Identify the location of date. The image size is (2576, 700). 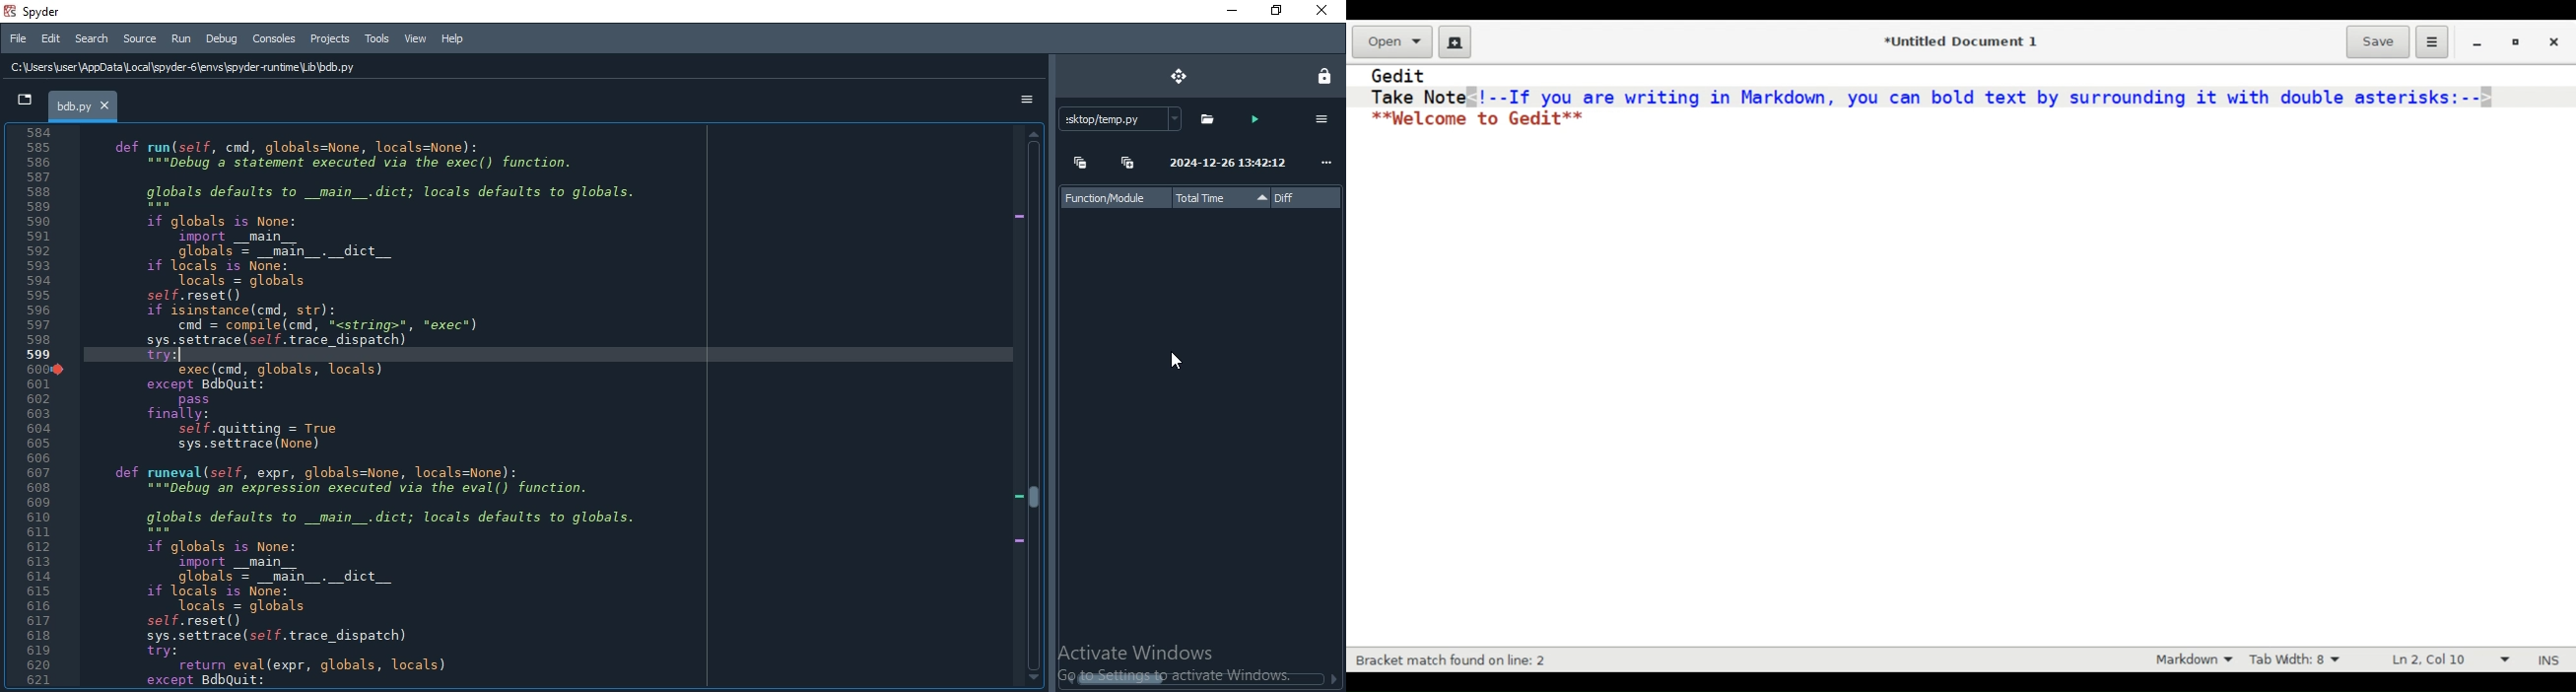
(1236, 164).